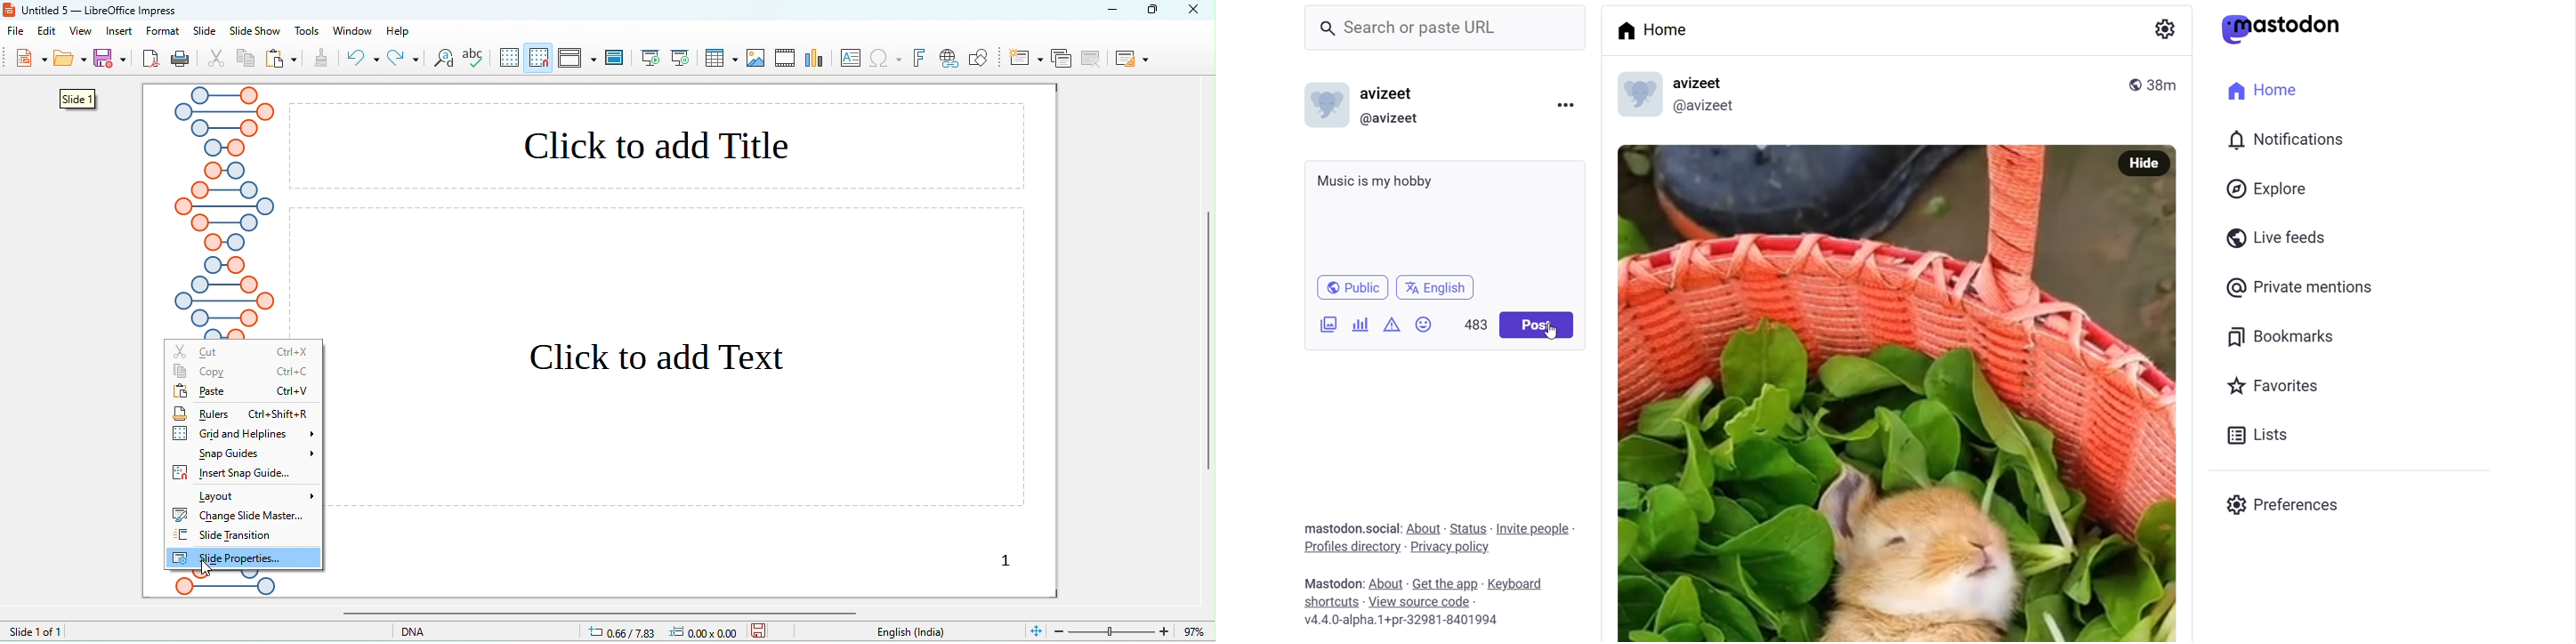  What do you see at coordinates (1360, 323) in the screenshot?
I see `Add Poll` at bounding box center [1360, 323].